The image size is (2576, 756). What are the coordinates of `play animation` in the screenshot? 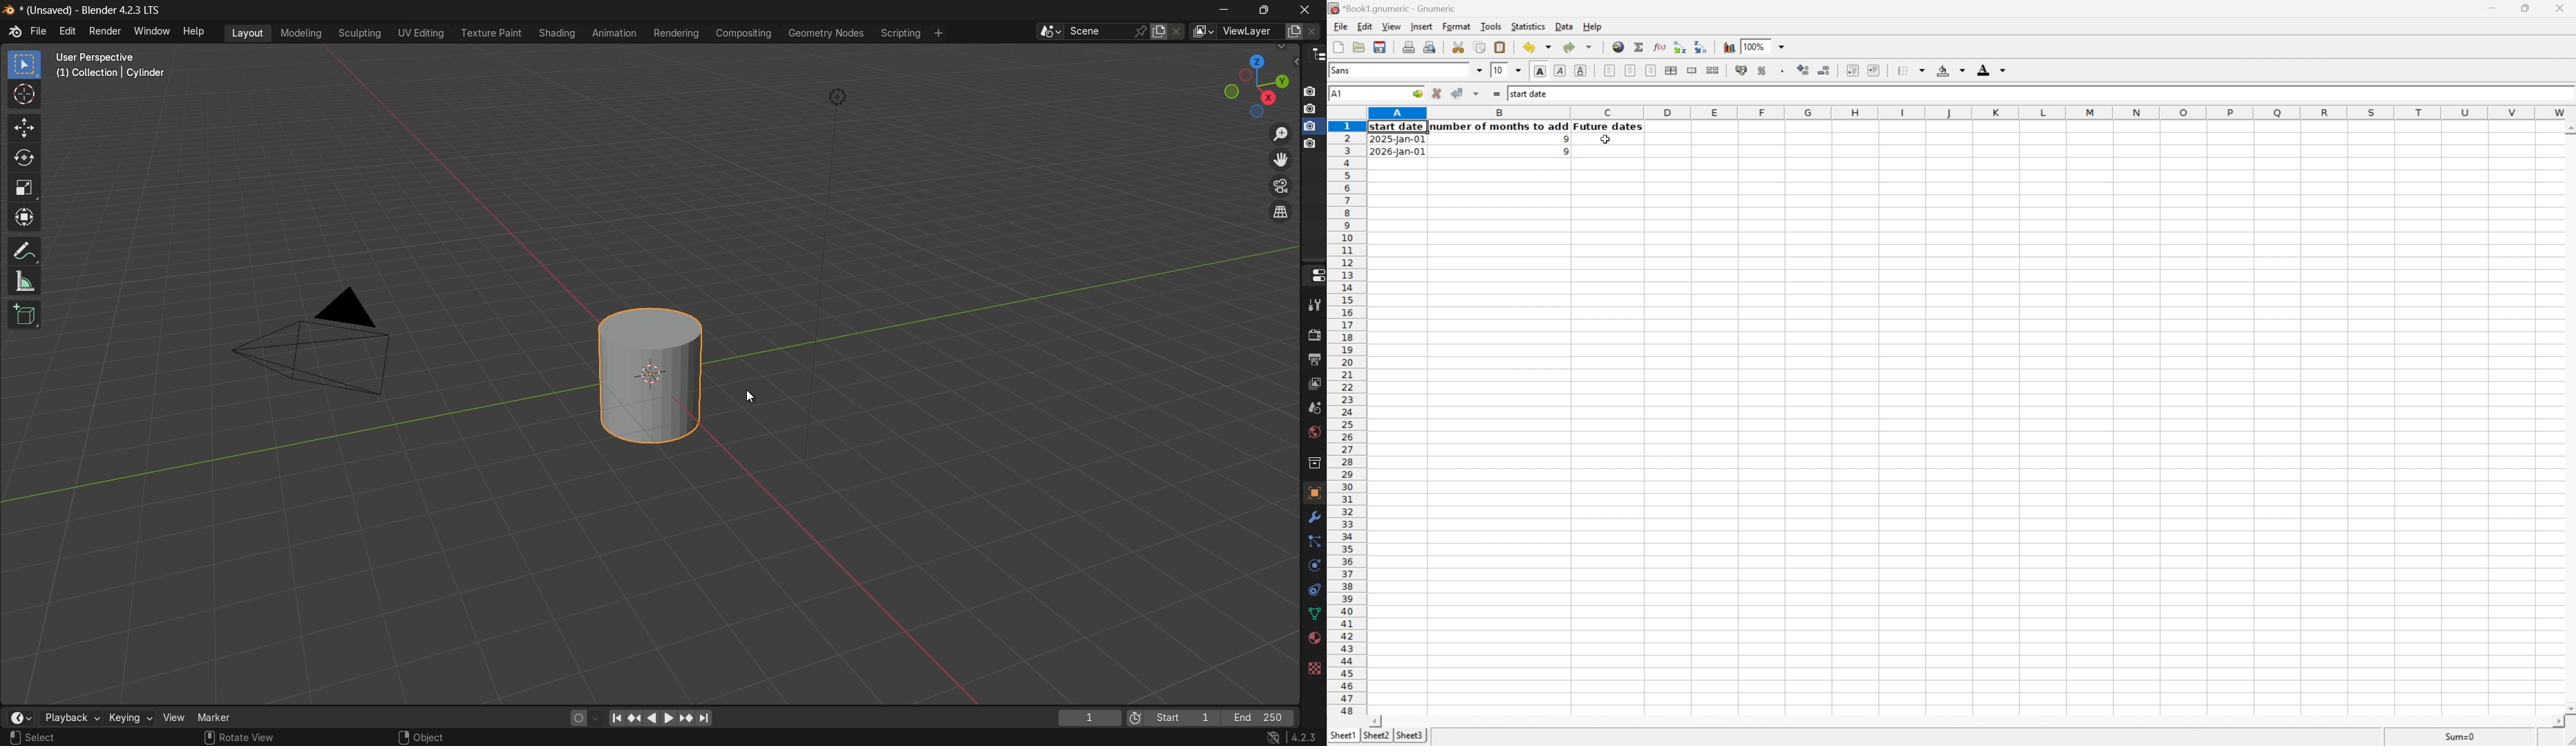 It's located at (659, 718).